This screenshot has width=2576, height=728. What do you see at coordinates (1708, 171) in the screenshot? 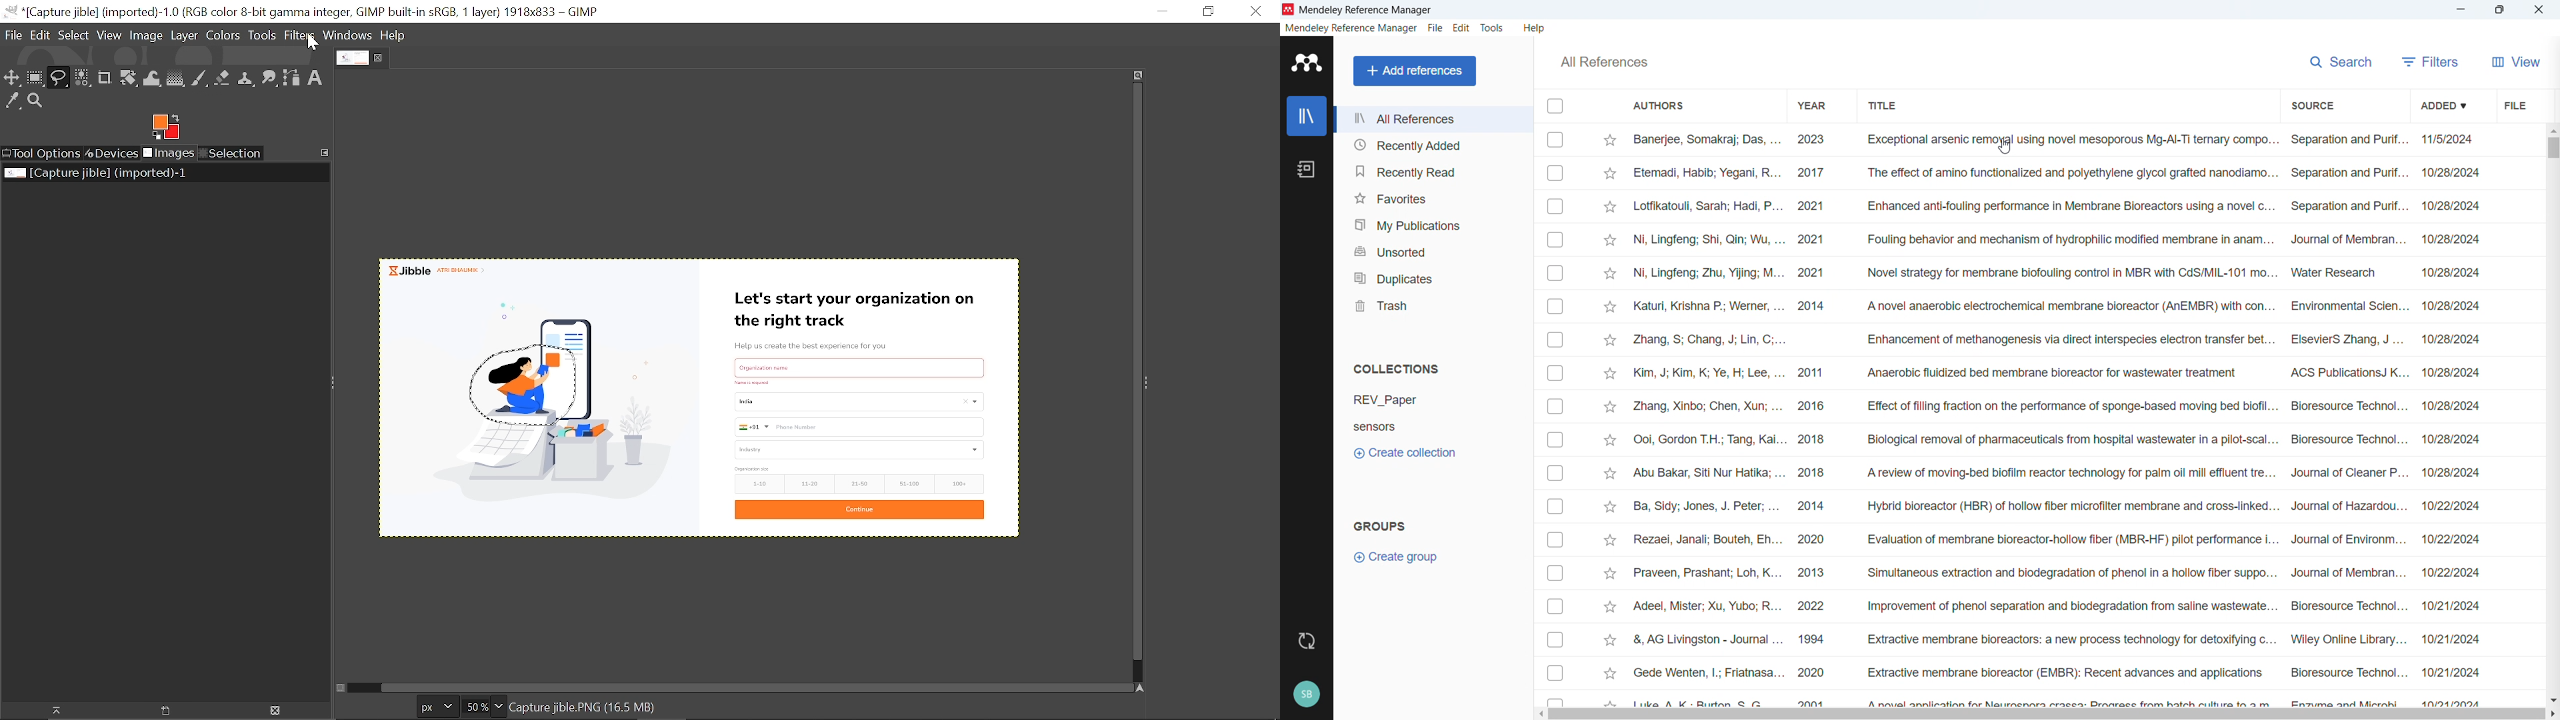
I see `etemadi,habib,yegani,r` at bounding box center [1708, 171].